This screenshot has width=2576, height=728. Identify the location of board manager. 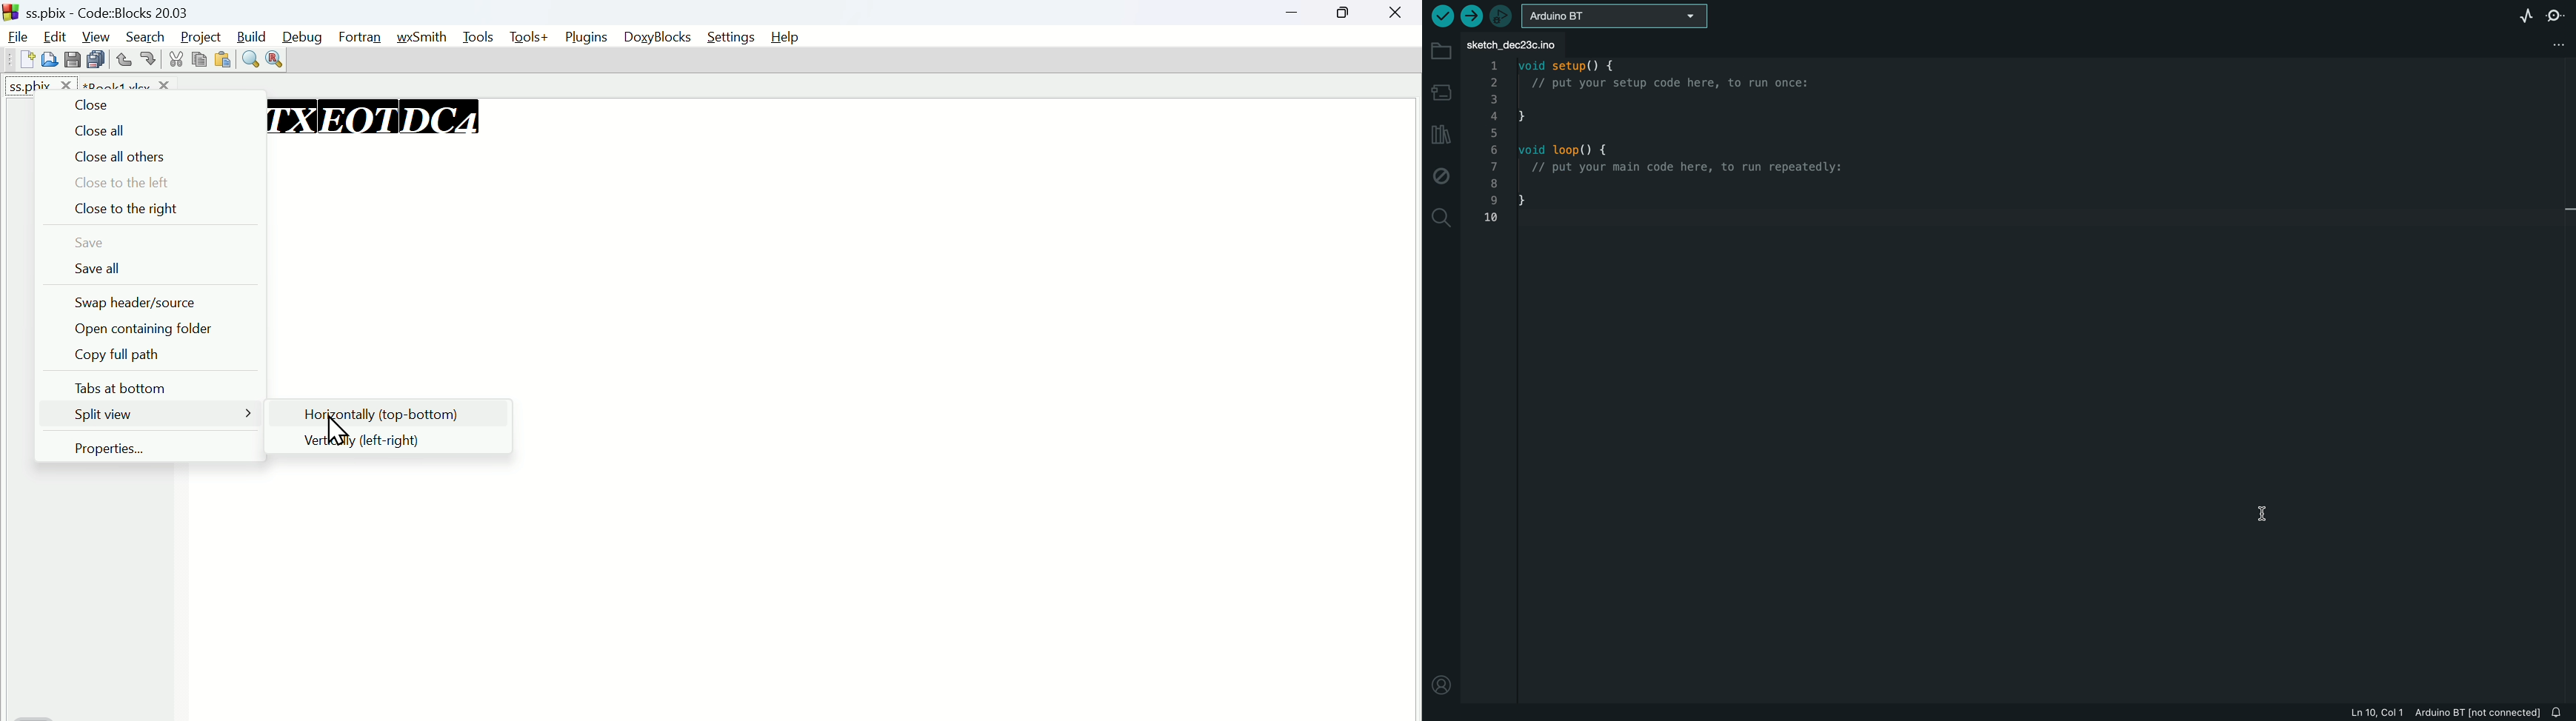
(1440, 90).